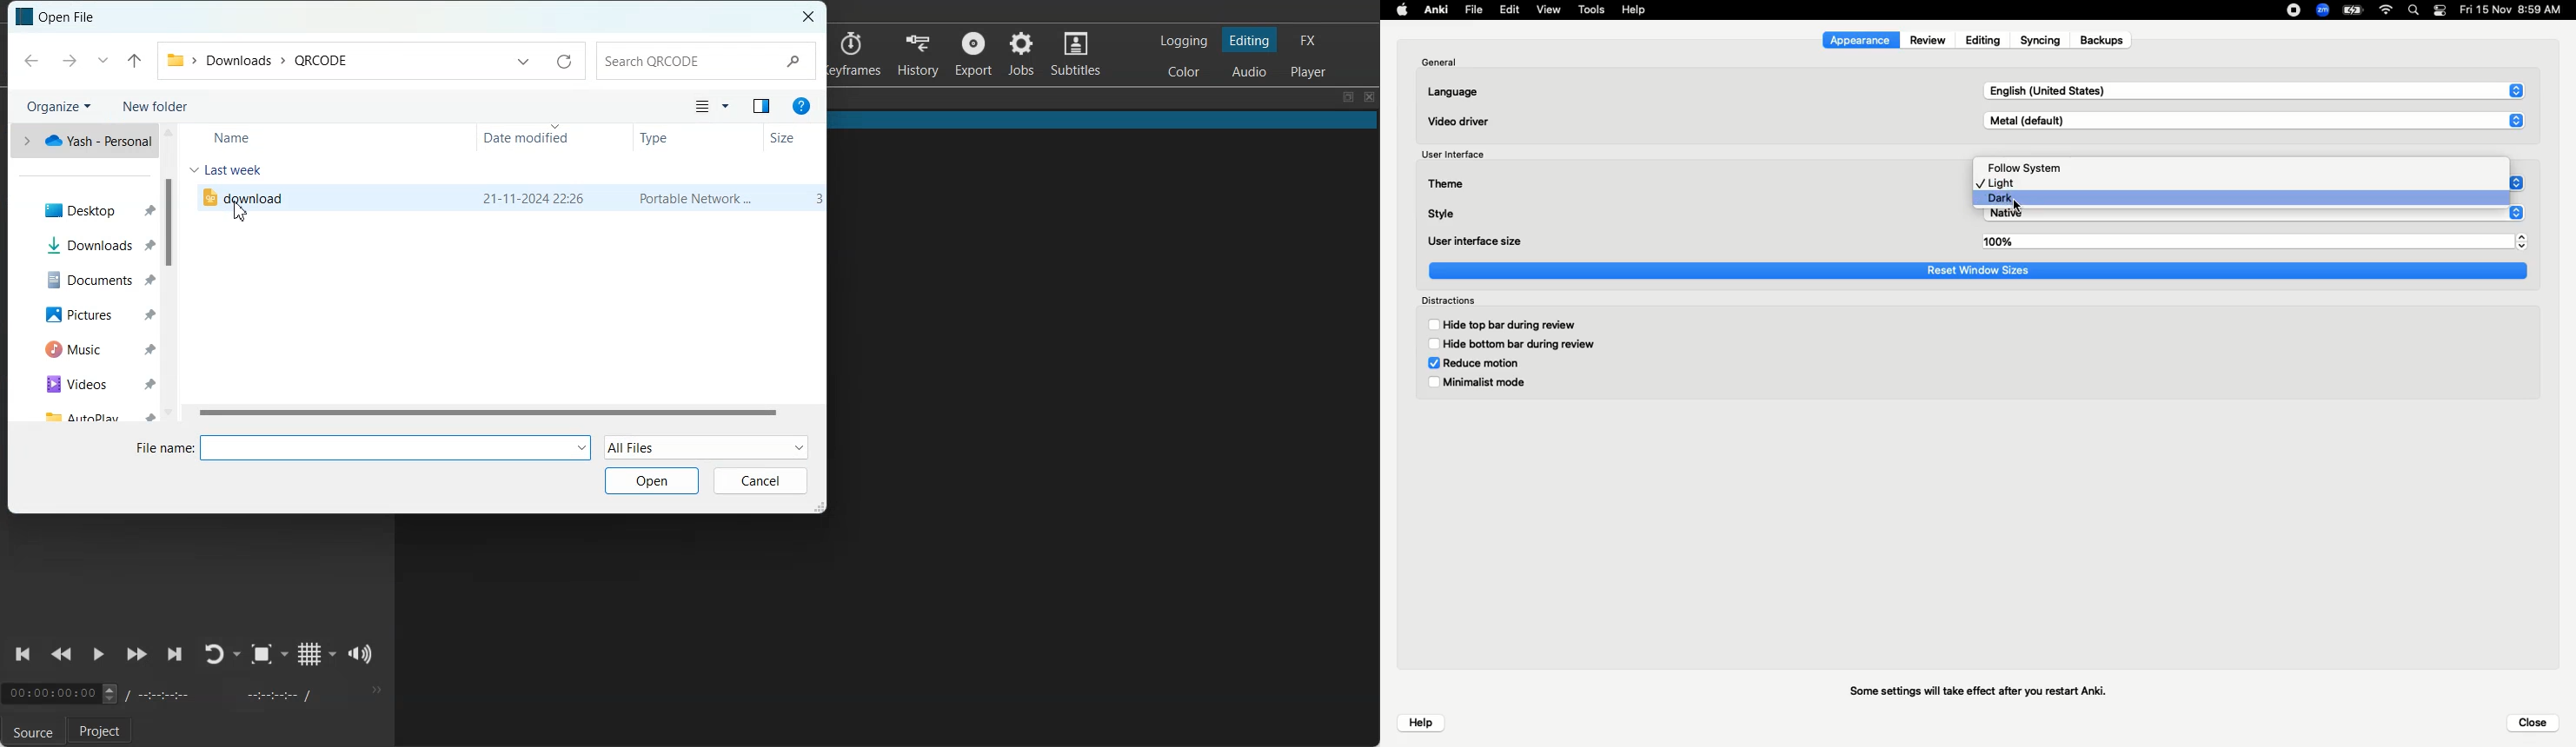 This screenshot has width=2576, height=756. What do you see at coordinates (156, 105) in the screenshot?
I see `New Folder` at bounding box center [156, 105].